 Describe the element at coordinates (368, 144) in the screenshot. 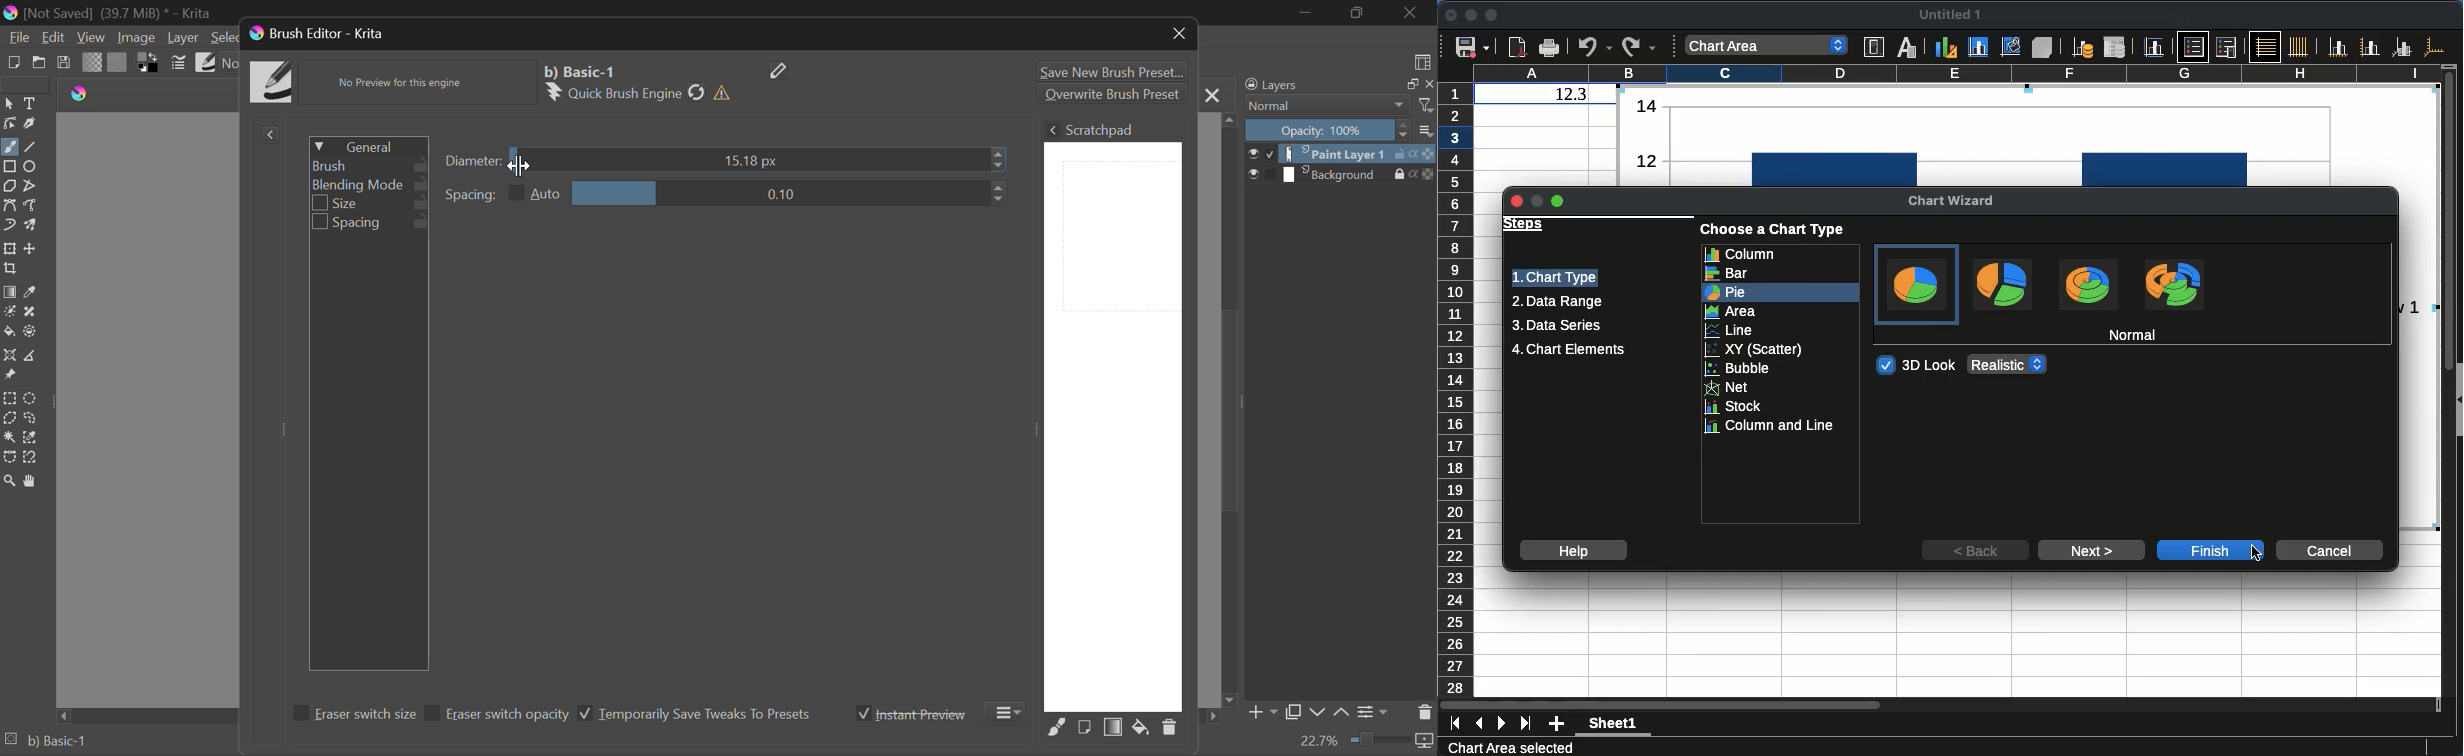

I see `General` at that location.